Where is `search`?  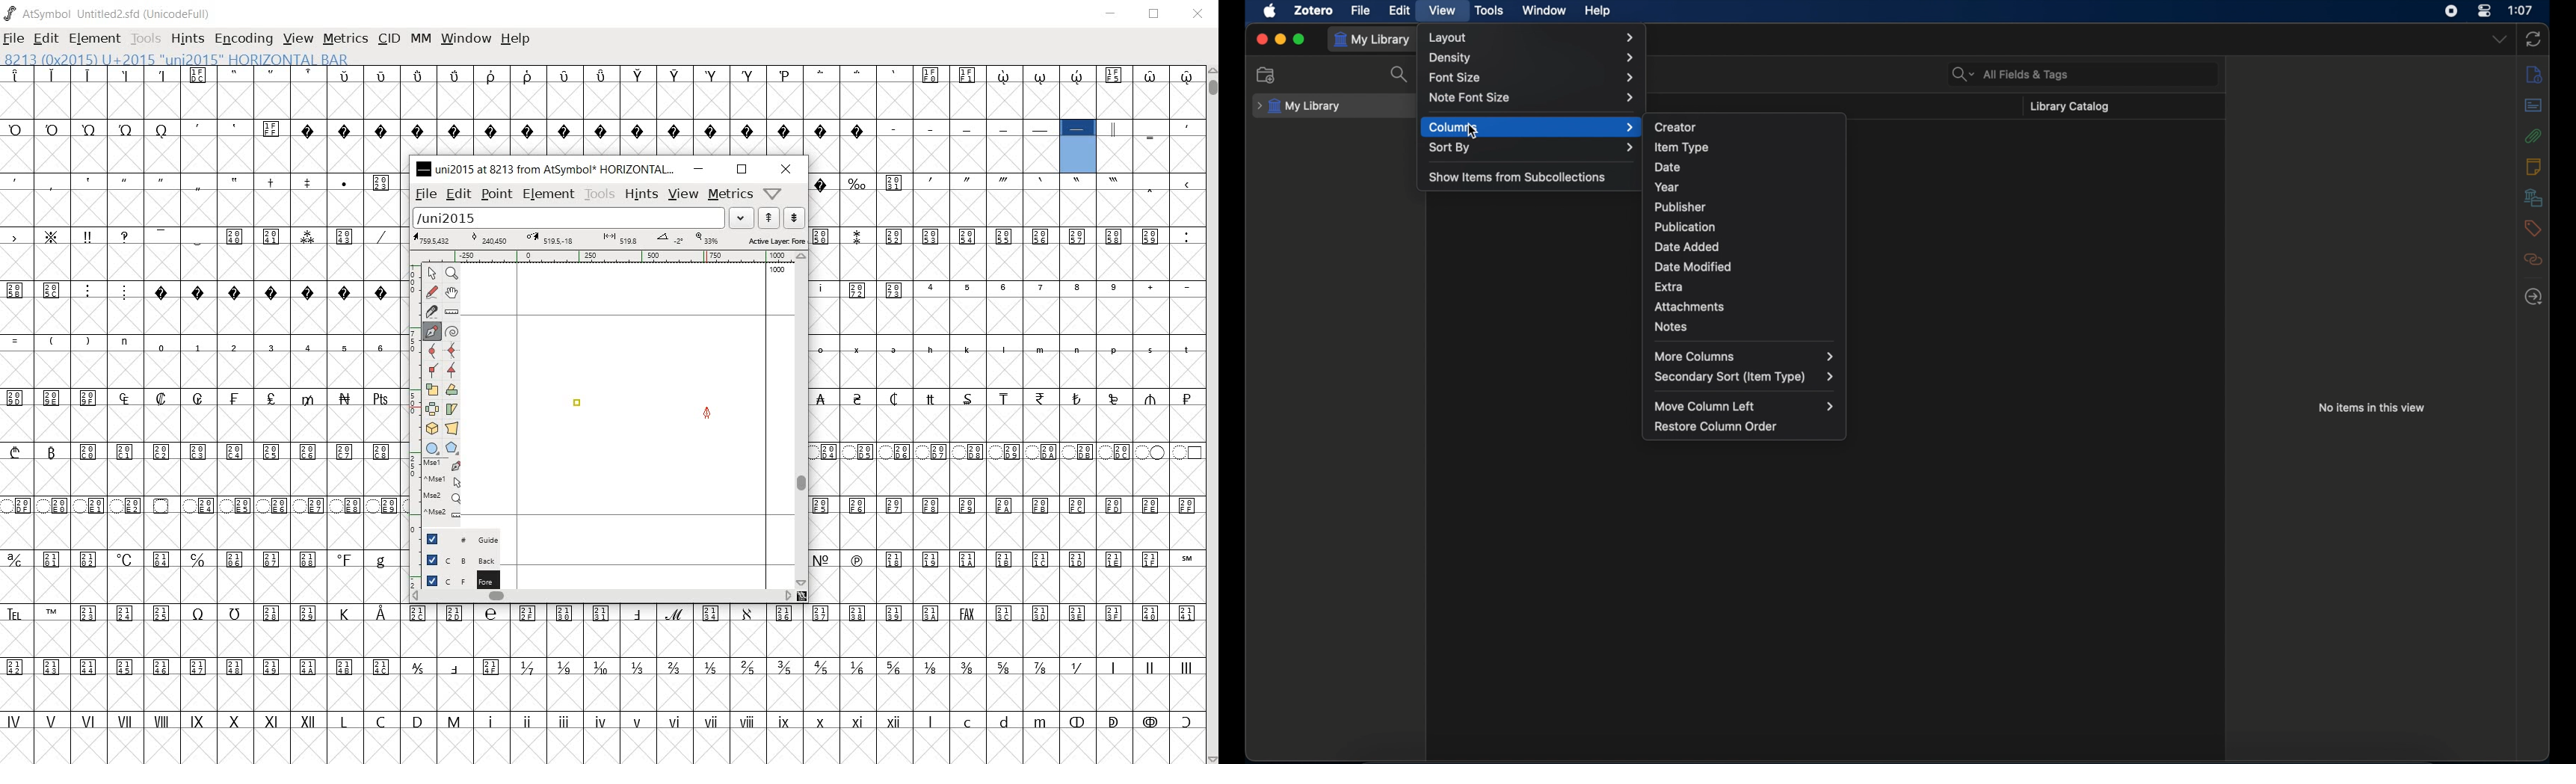 search is located at coordinates (1402, 75).